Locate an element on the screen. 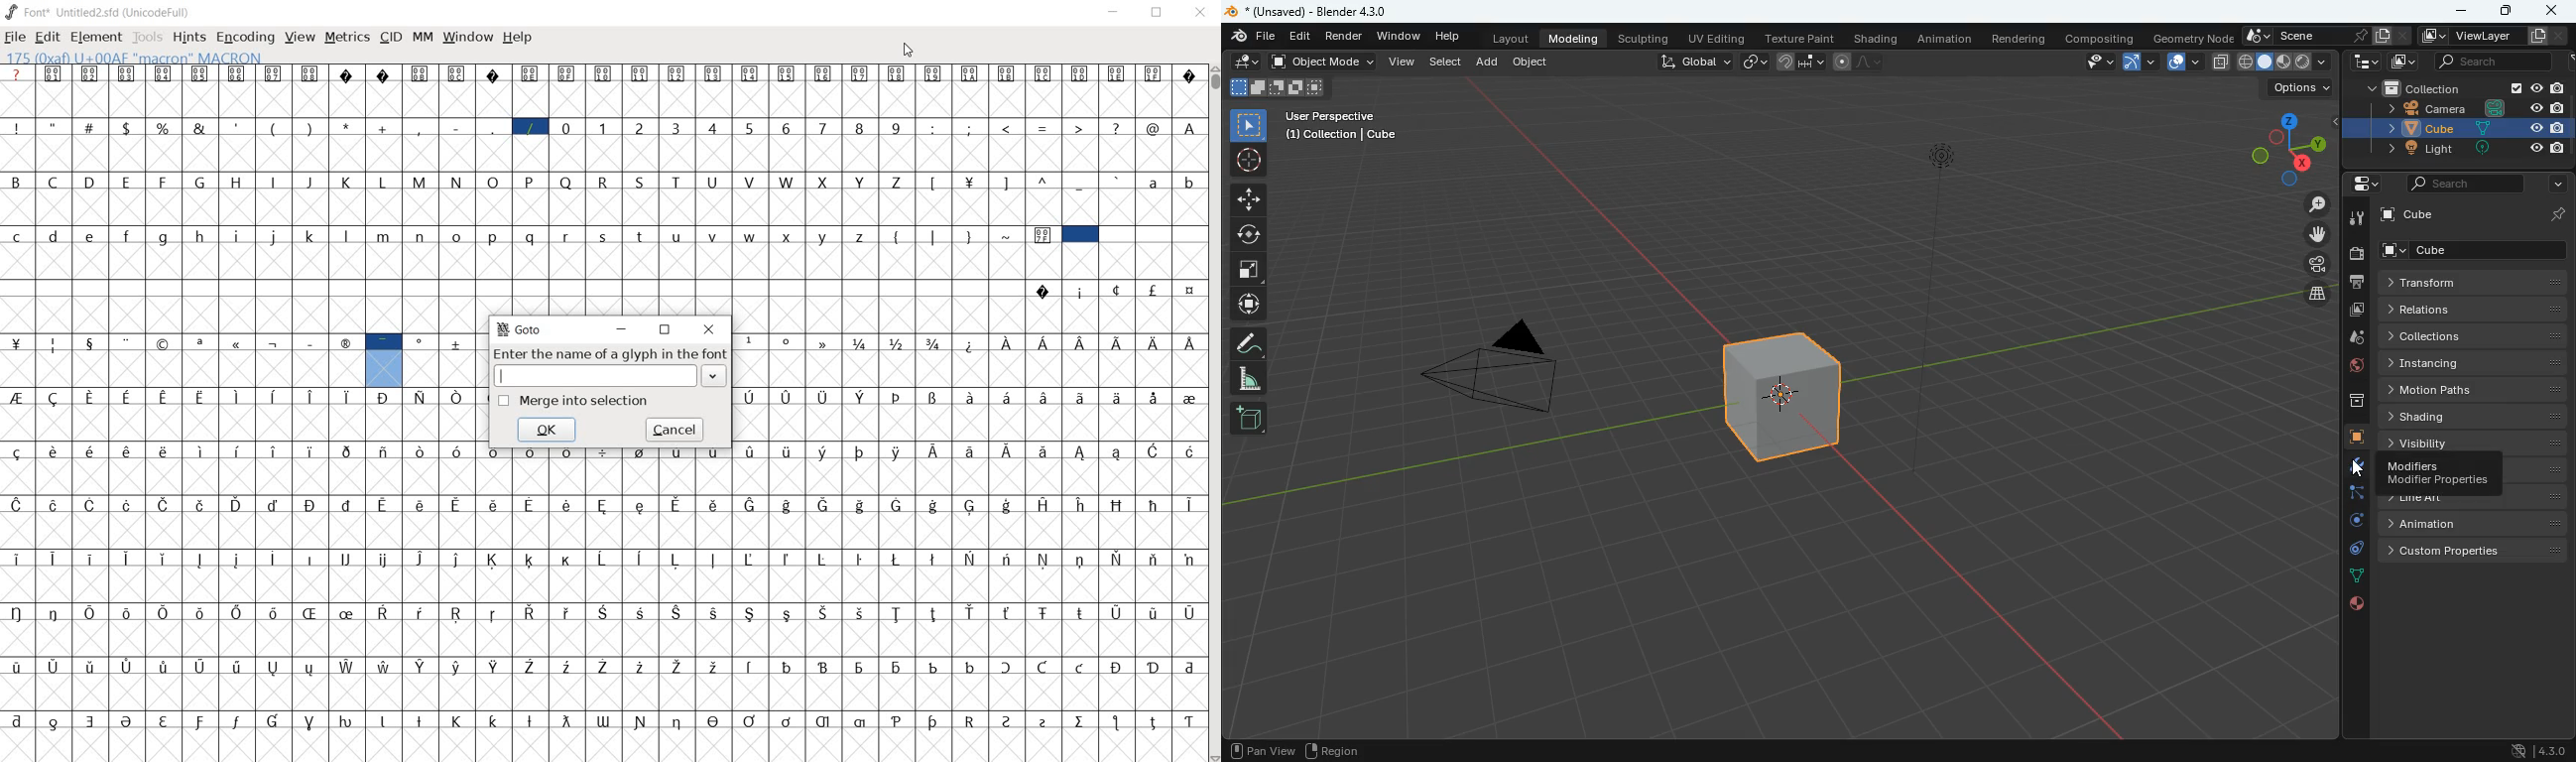  fullscreen is located at coordinates (1244, 272).